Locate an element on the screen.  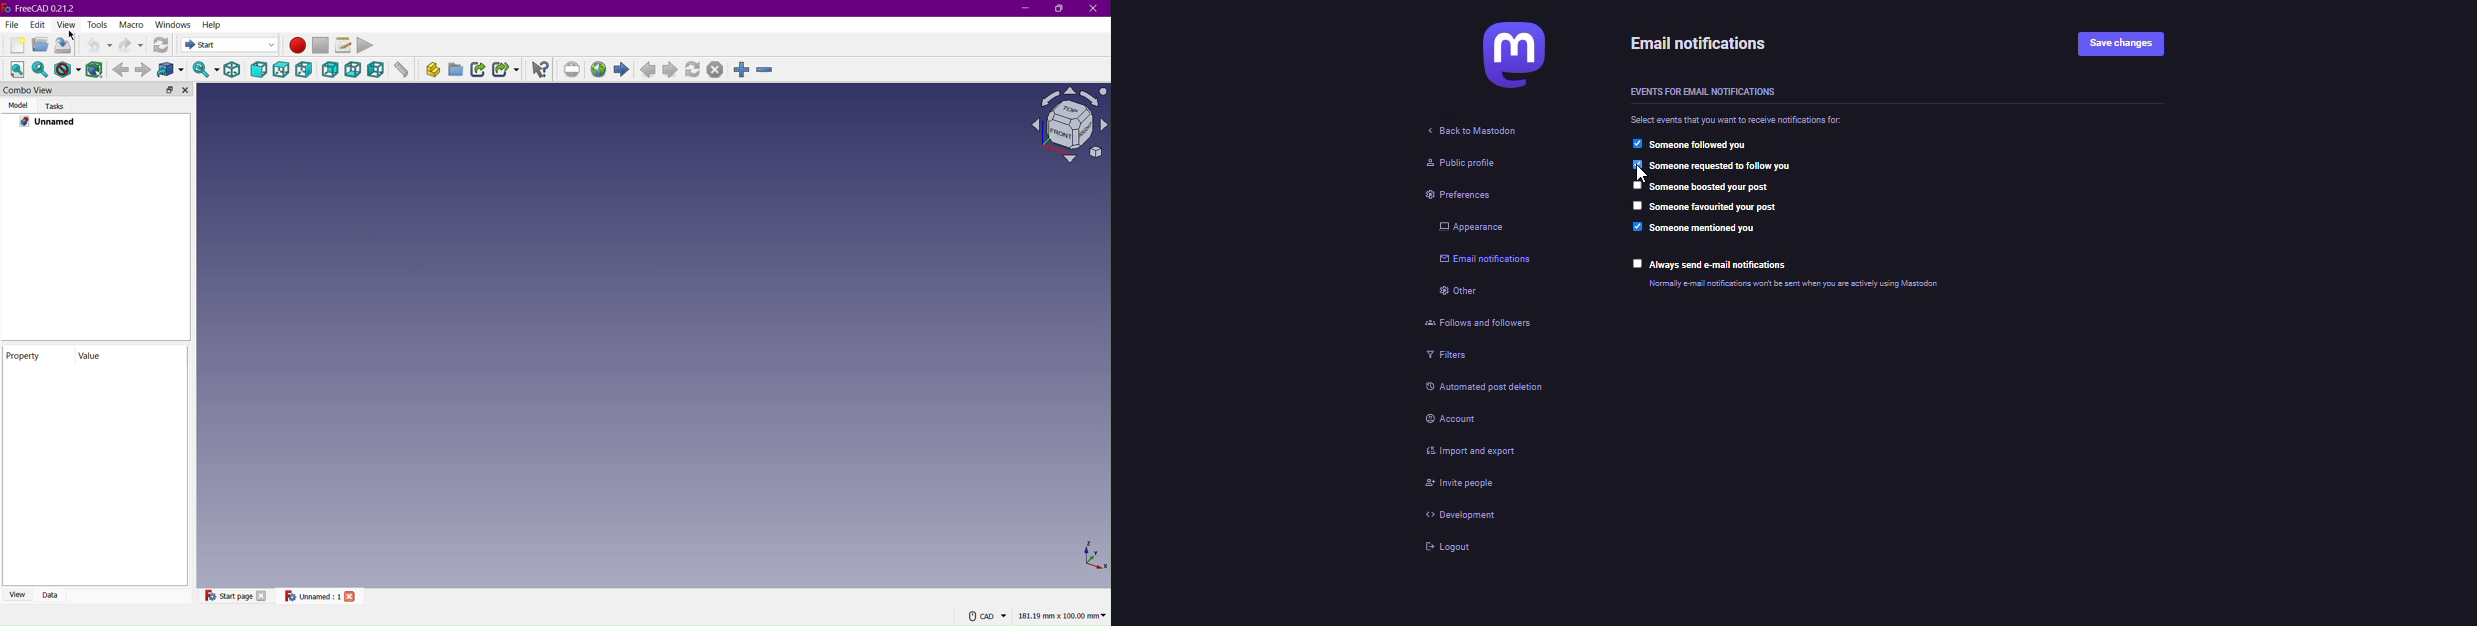
Open is located at coordinates (43, 45).